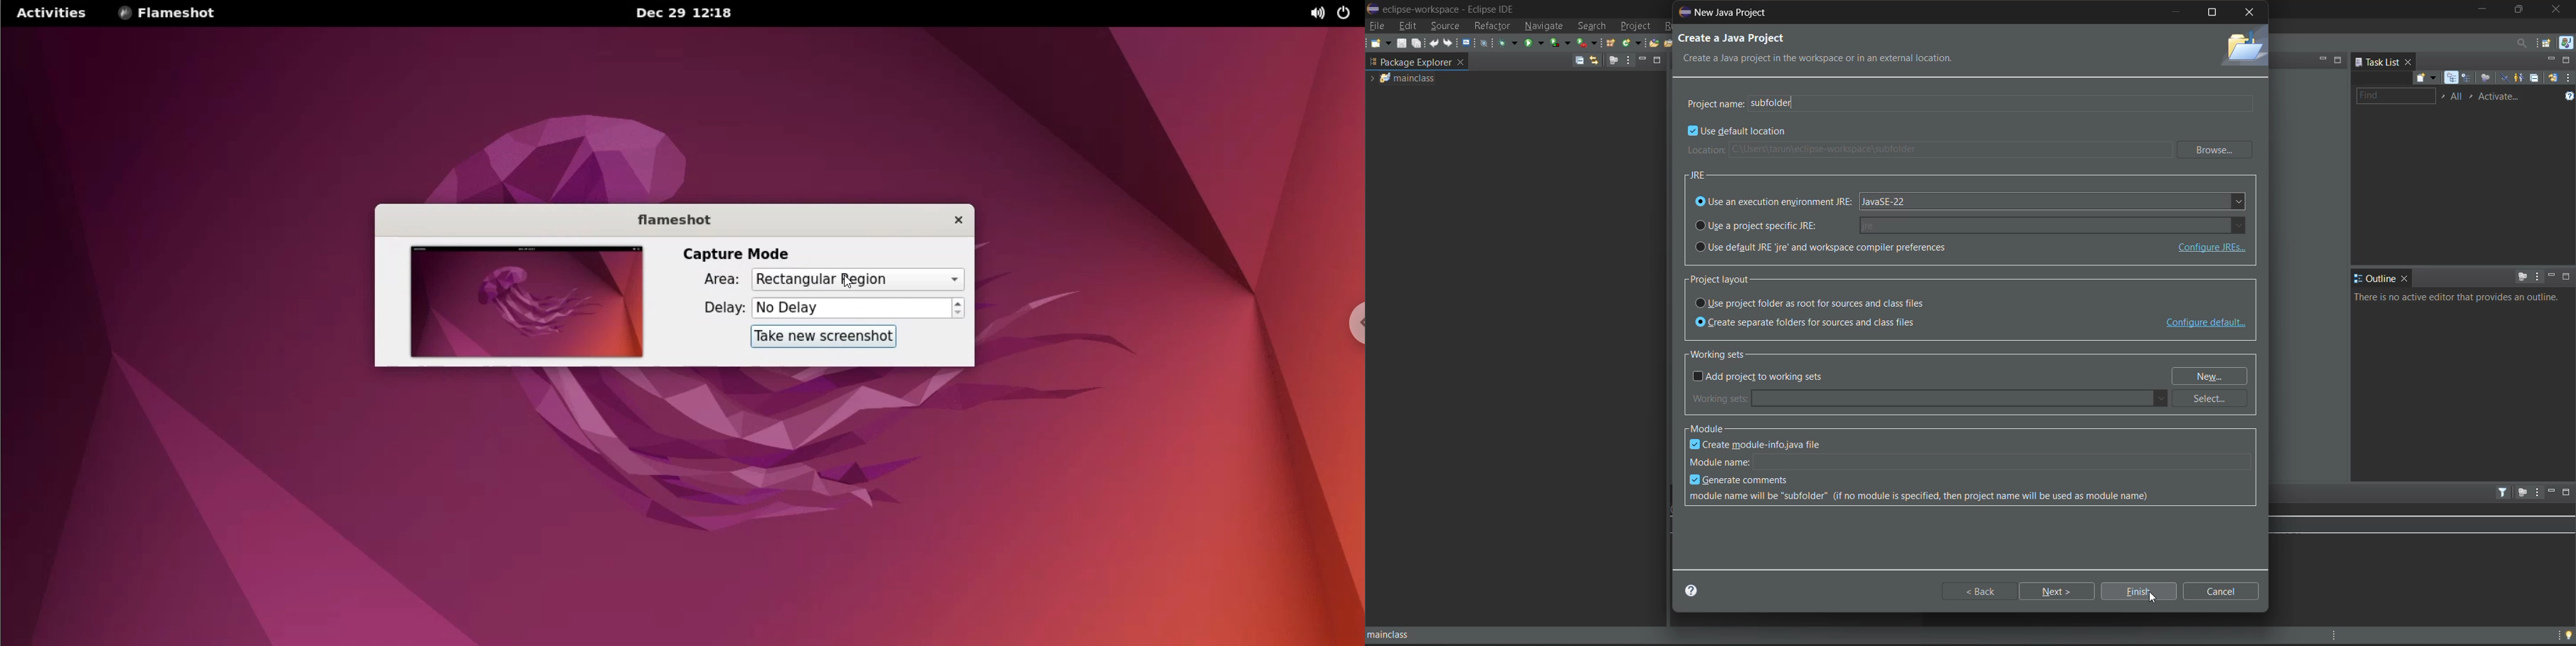  What do you see at coordinates (1731, 12) in the screenshot?
I see `new java project` at bounding box center [1731, 12].